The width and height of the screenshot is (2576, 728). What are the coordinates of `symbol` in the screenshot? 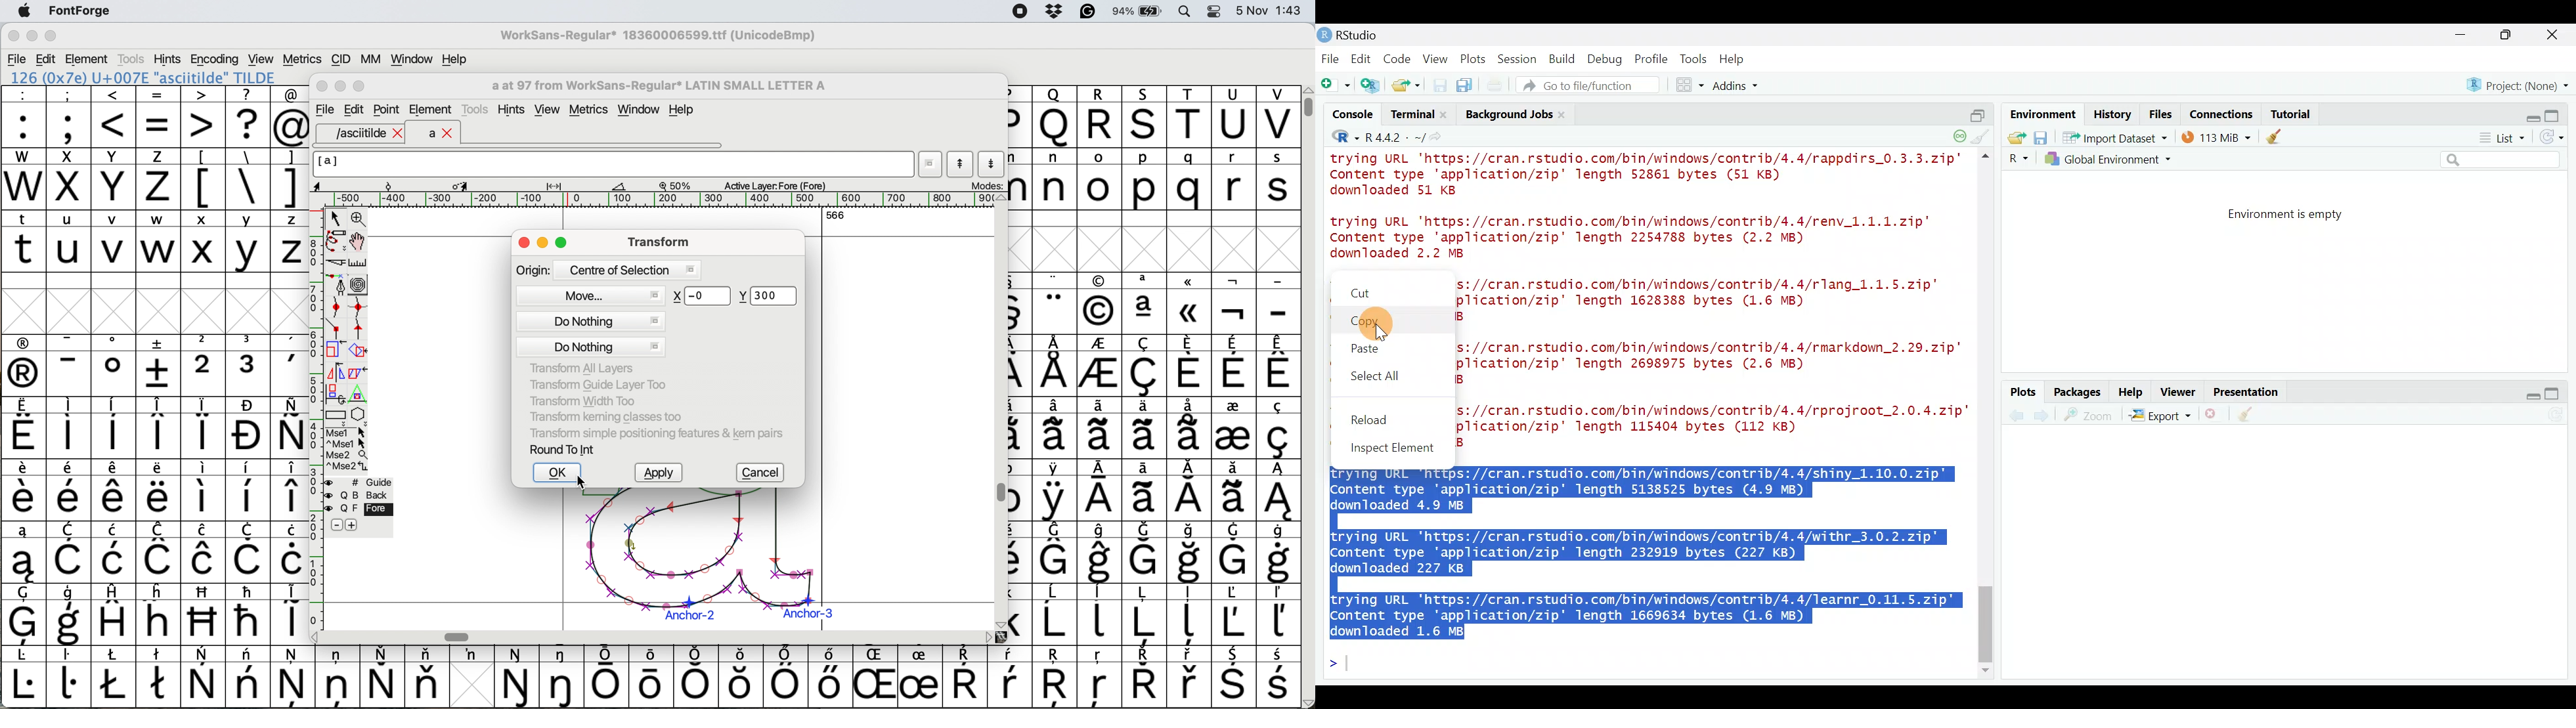 It's located at (829, 676).